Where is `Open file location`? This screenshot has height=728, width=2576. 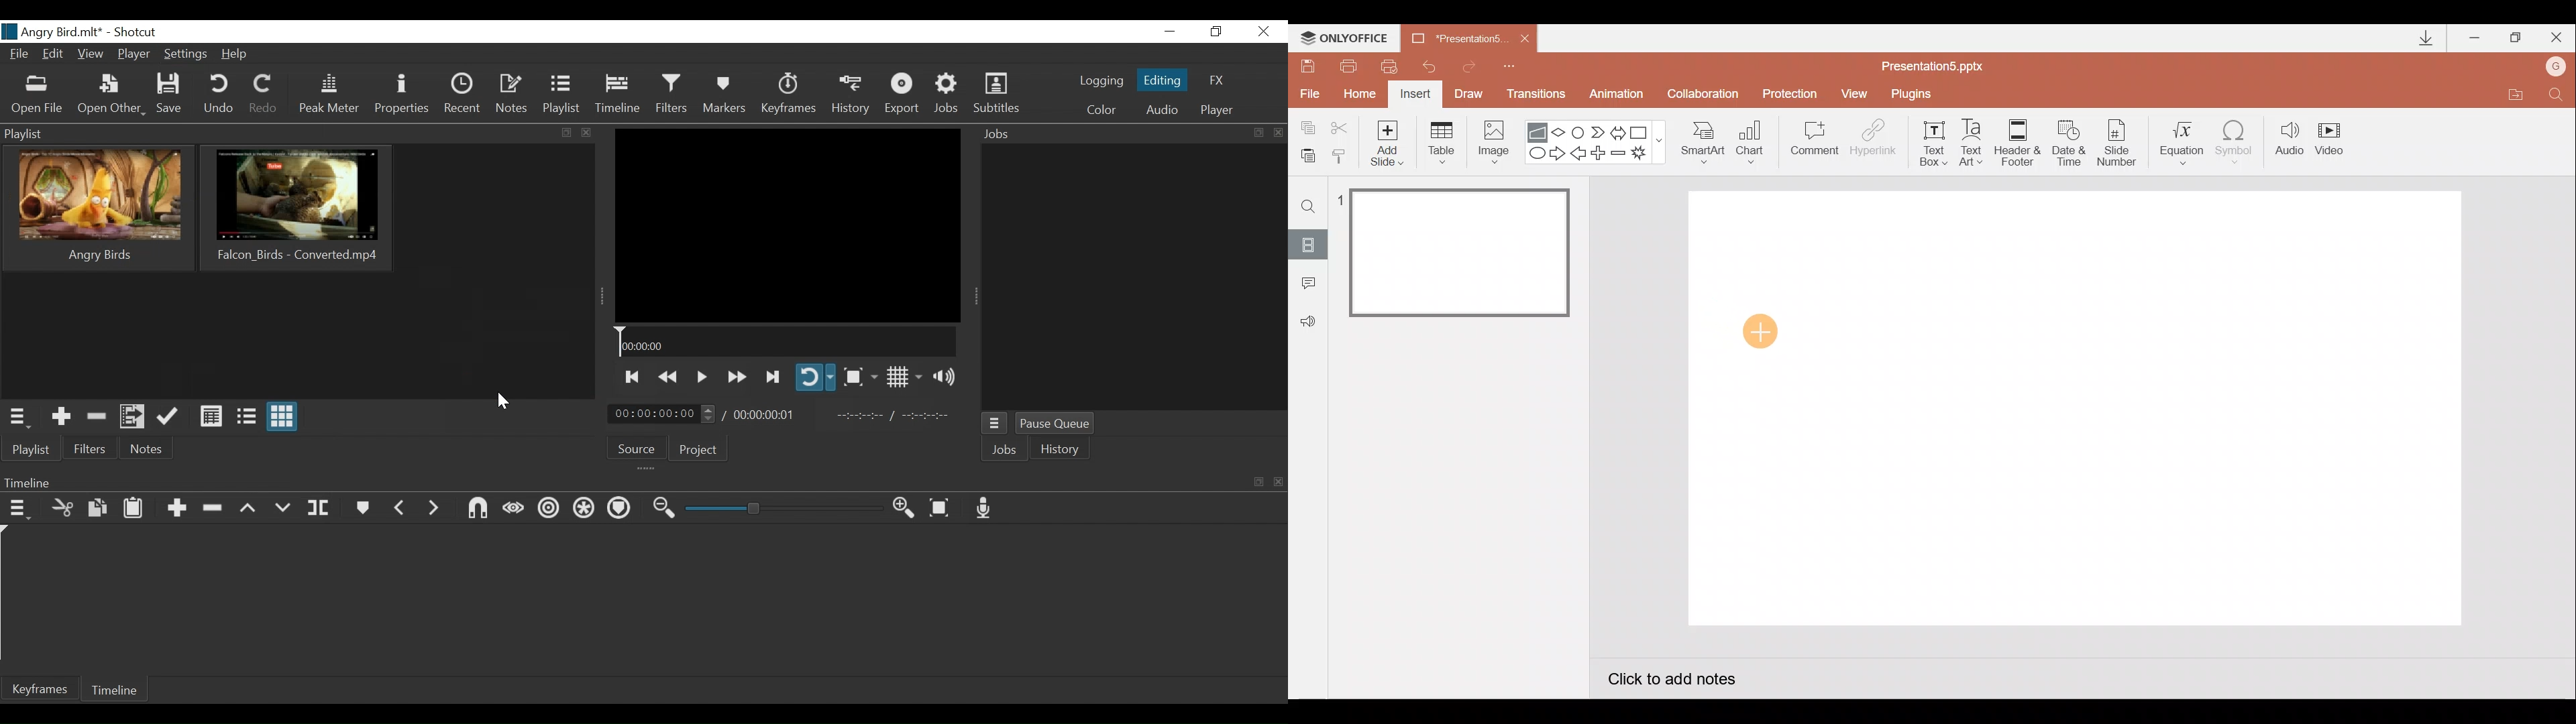 Open file location is located at coordinates (2515, 97).